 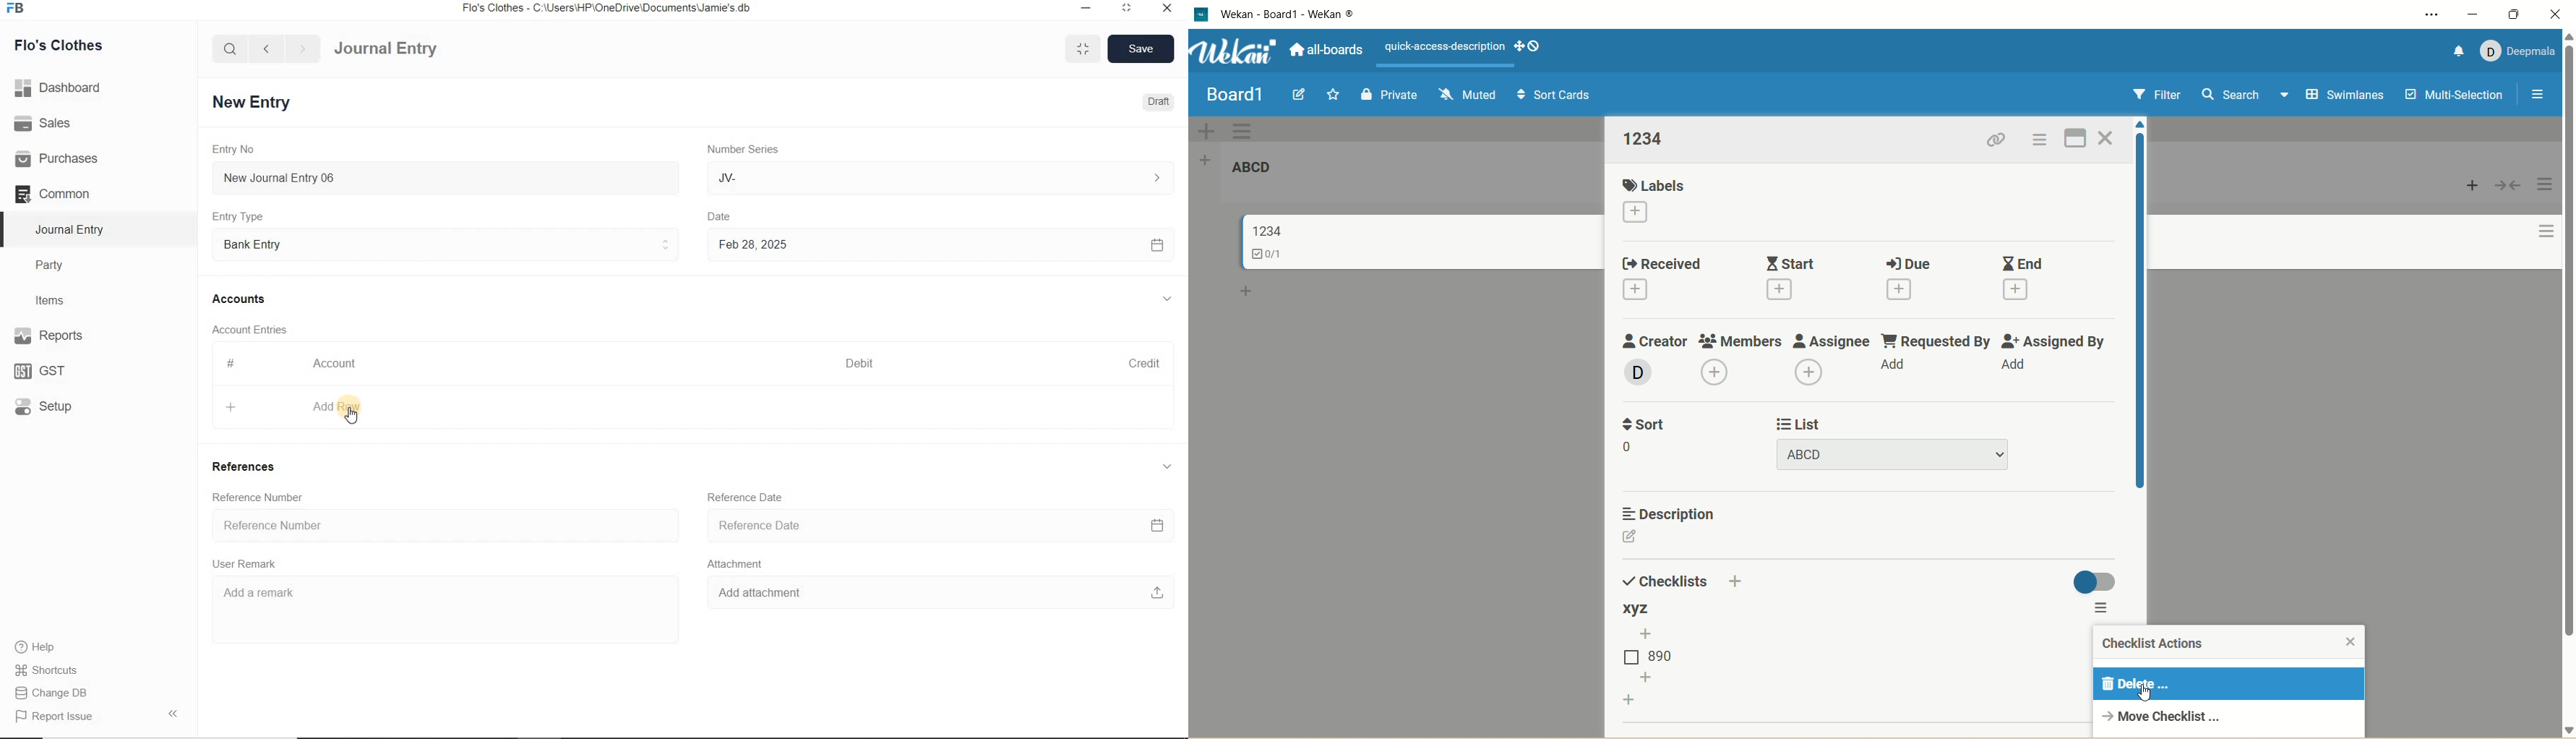 I want to click on checklists, so click(x=1663, y=581).